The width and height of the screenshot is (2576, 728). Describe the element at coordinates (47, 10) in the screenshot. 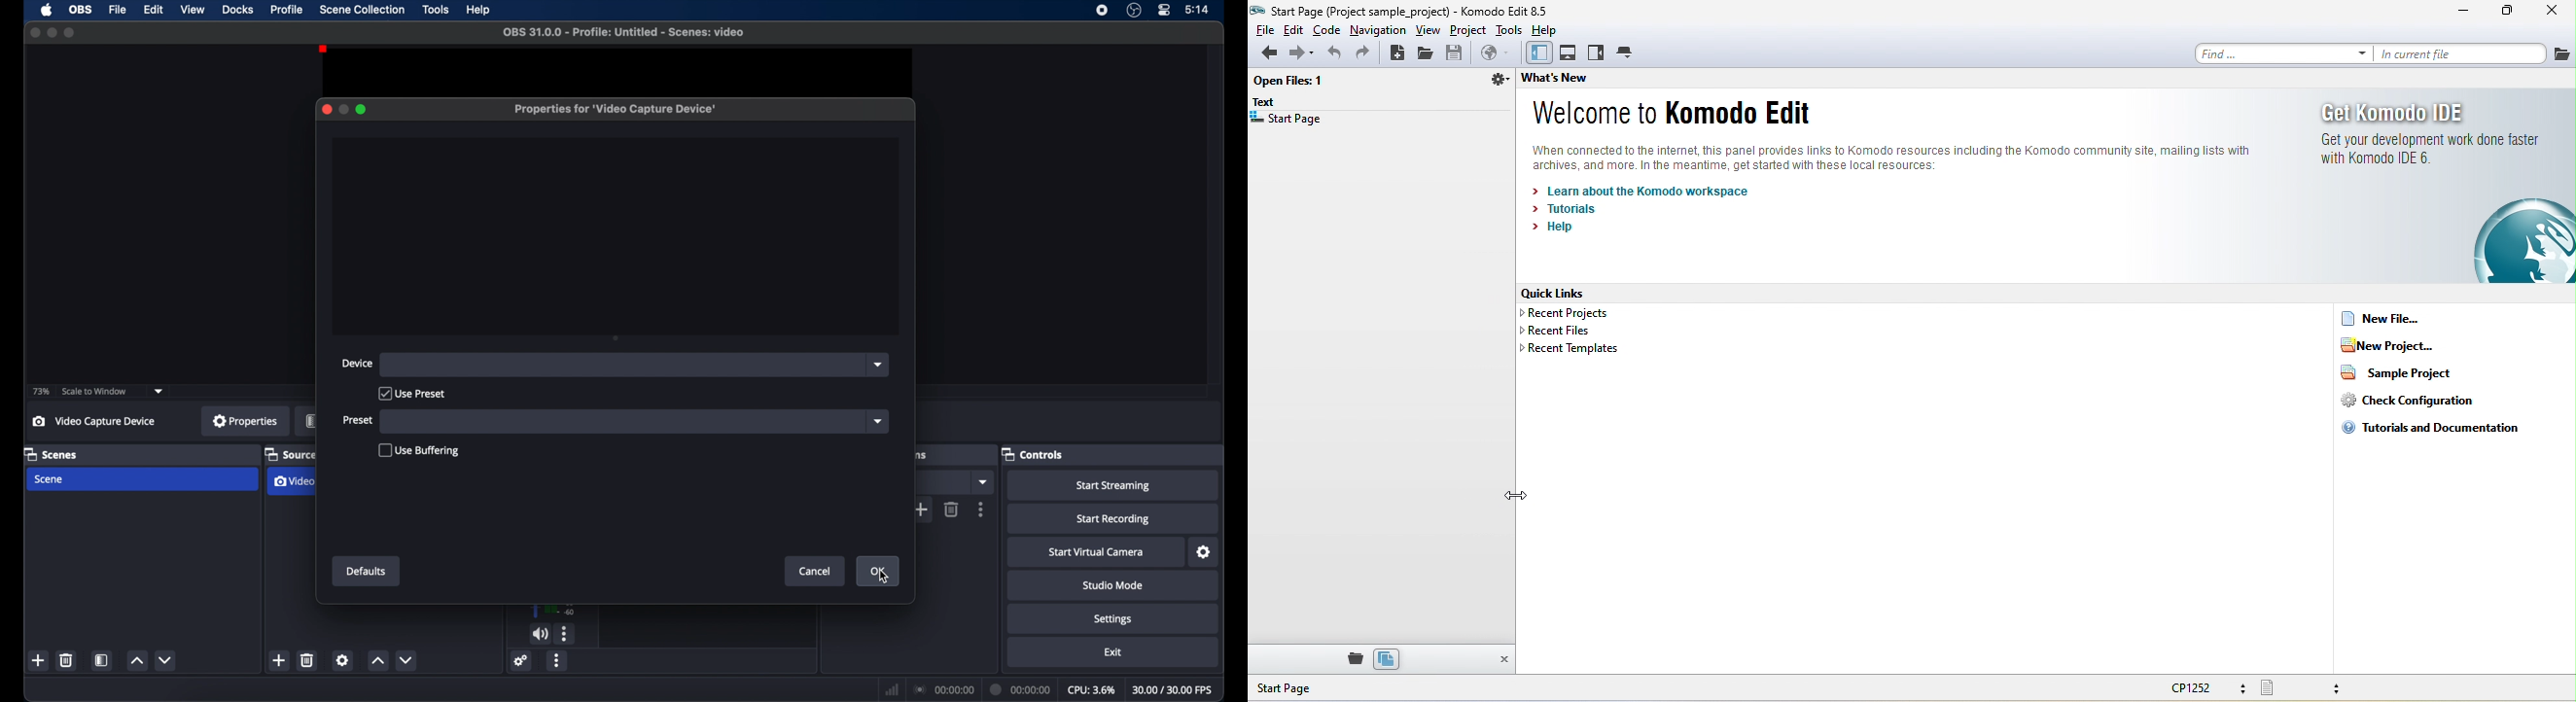

I see `apple icon` at that location.